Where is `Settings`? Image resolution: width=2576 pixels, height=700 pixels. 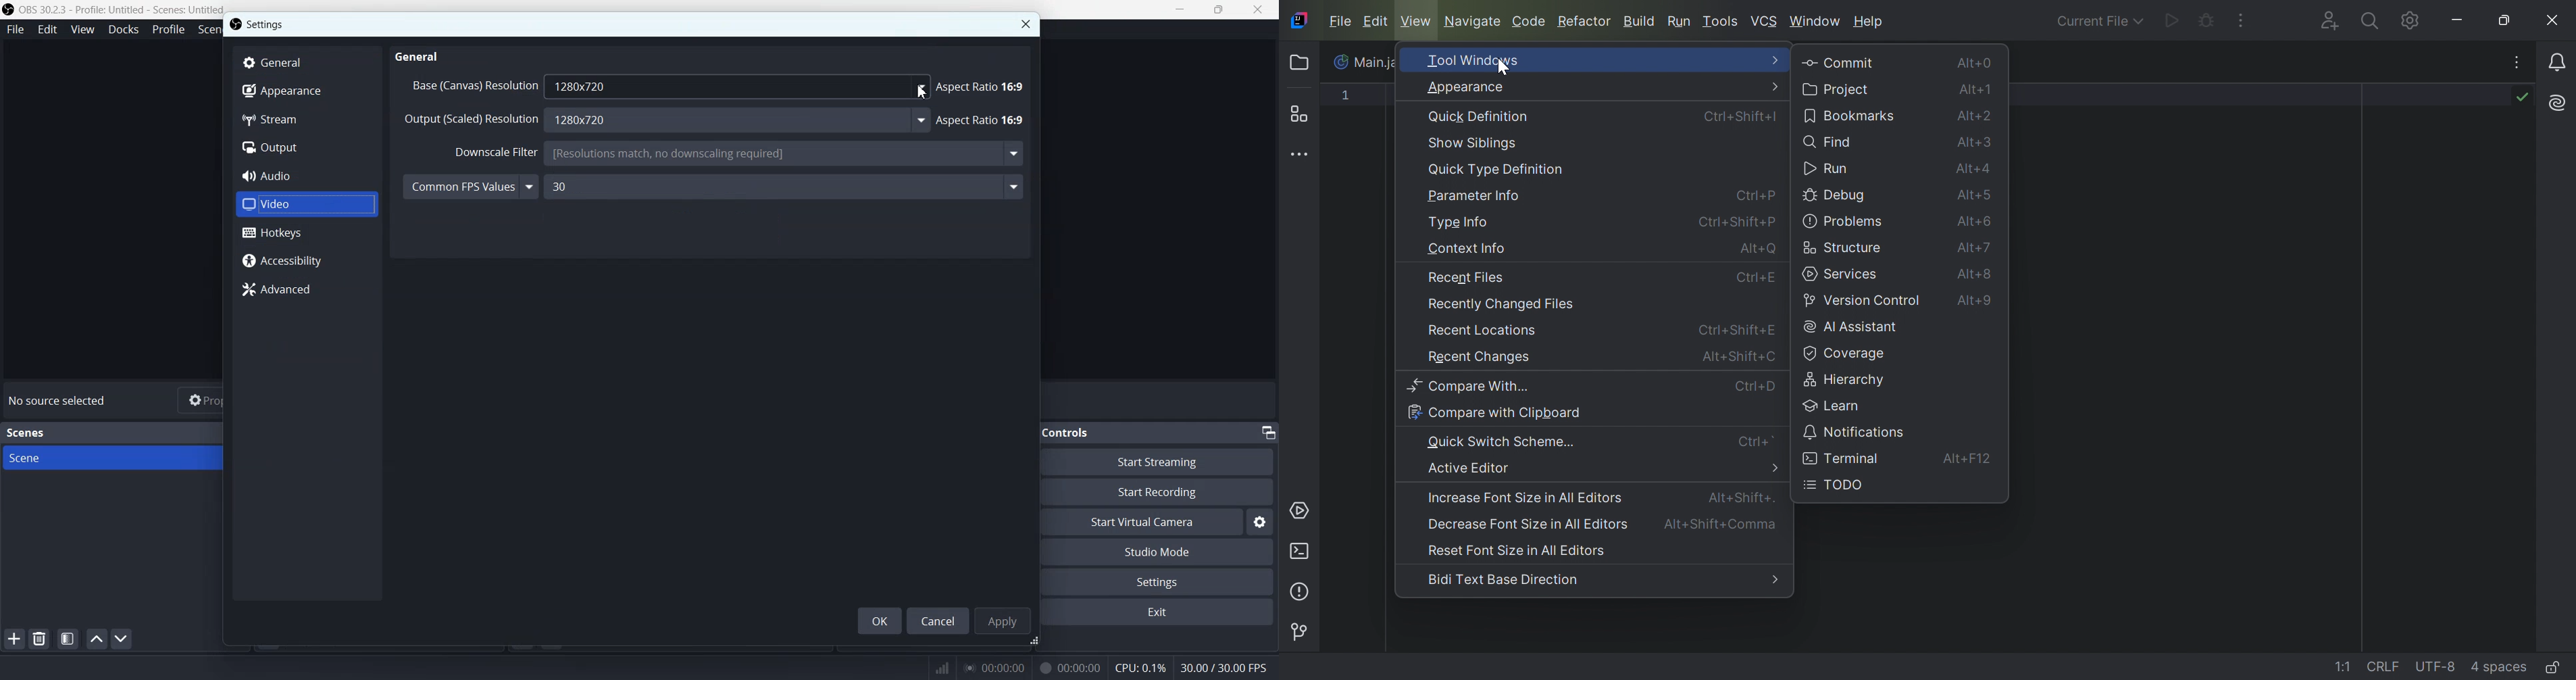 Settings is located at coordinates (268, 24).